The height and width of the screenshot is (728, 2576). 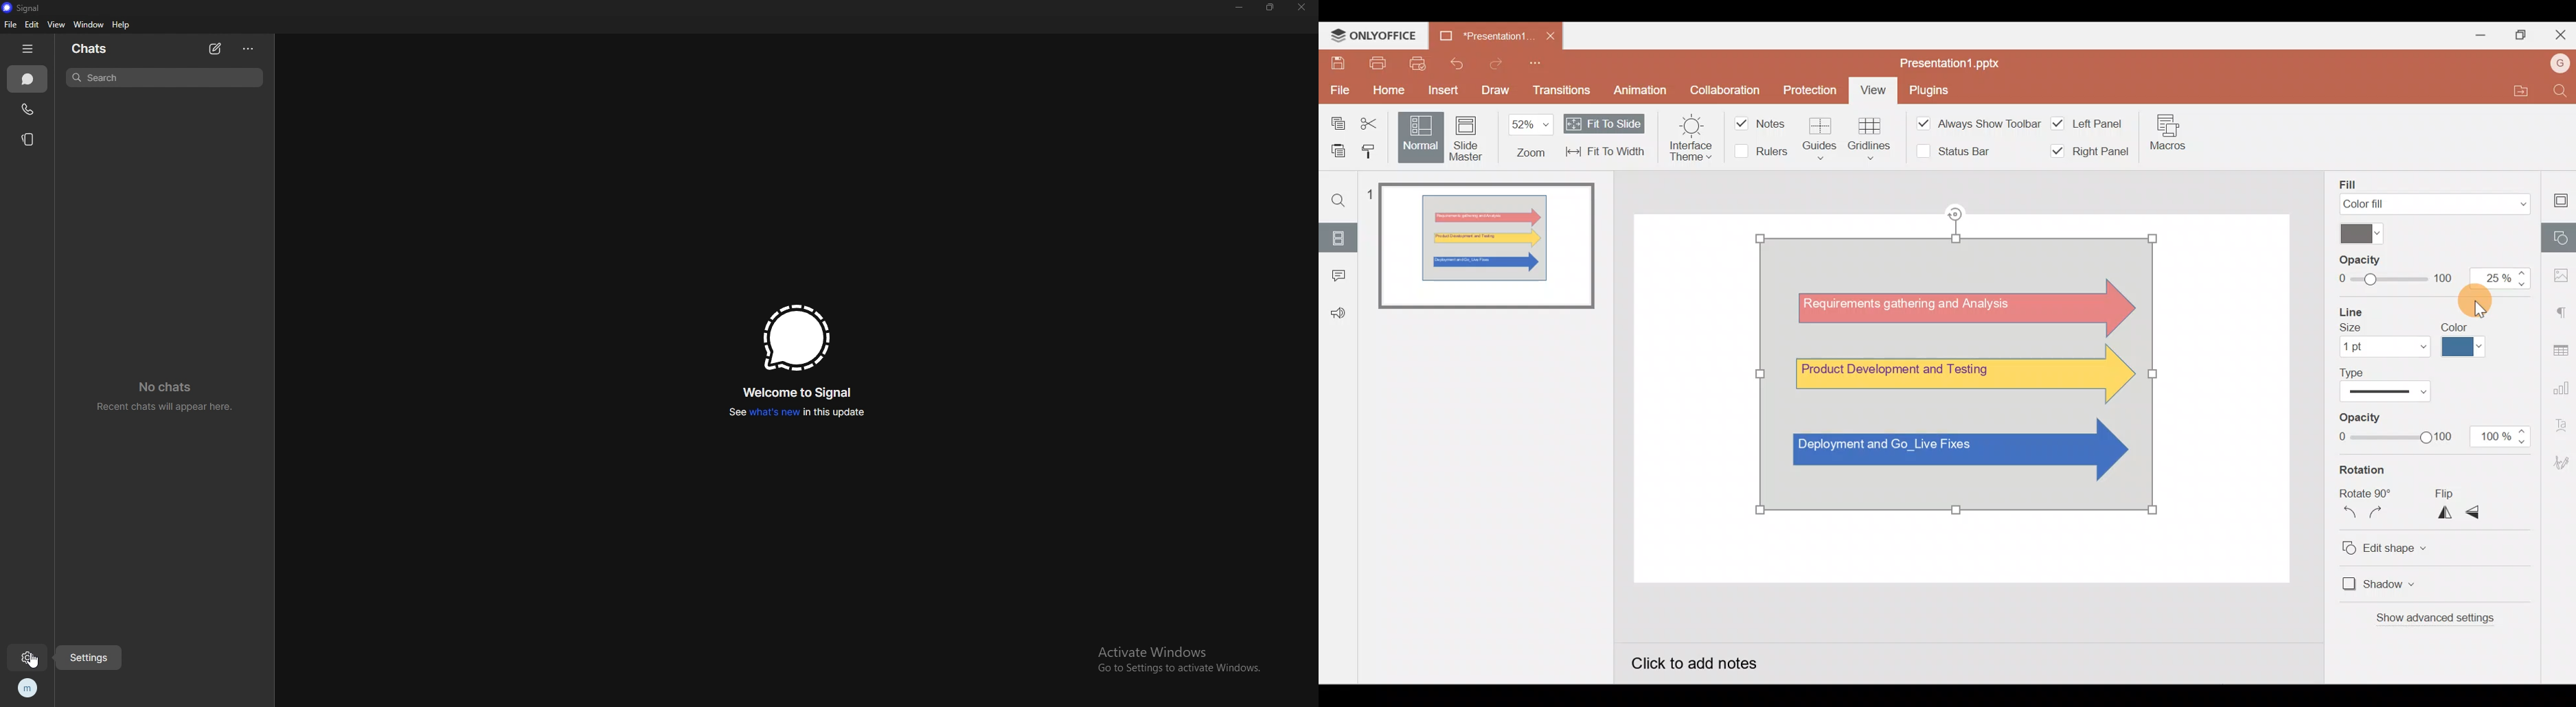 I want to click on Status bar, so click(x=1948, y=153).